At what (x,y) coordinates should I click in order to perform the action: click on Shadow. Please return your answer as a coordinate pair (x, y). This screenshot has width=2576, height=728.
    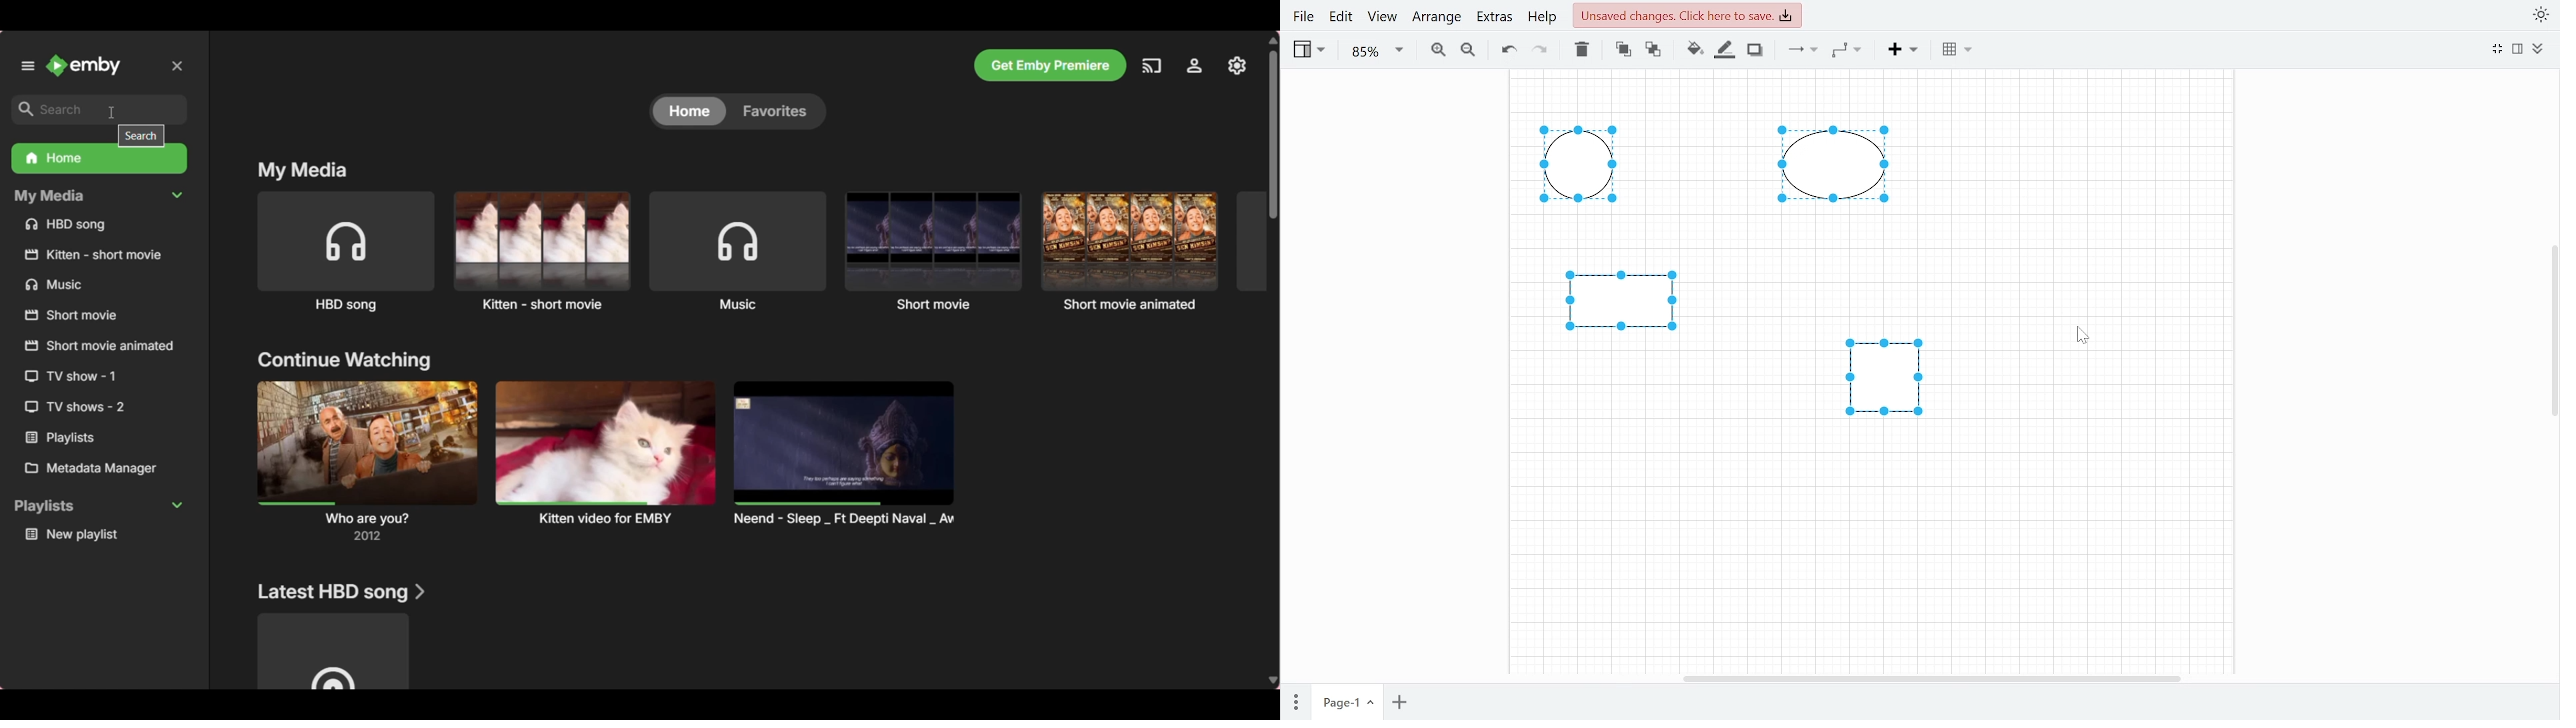
    Looking at the image, I should click on (1754, 51).